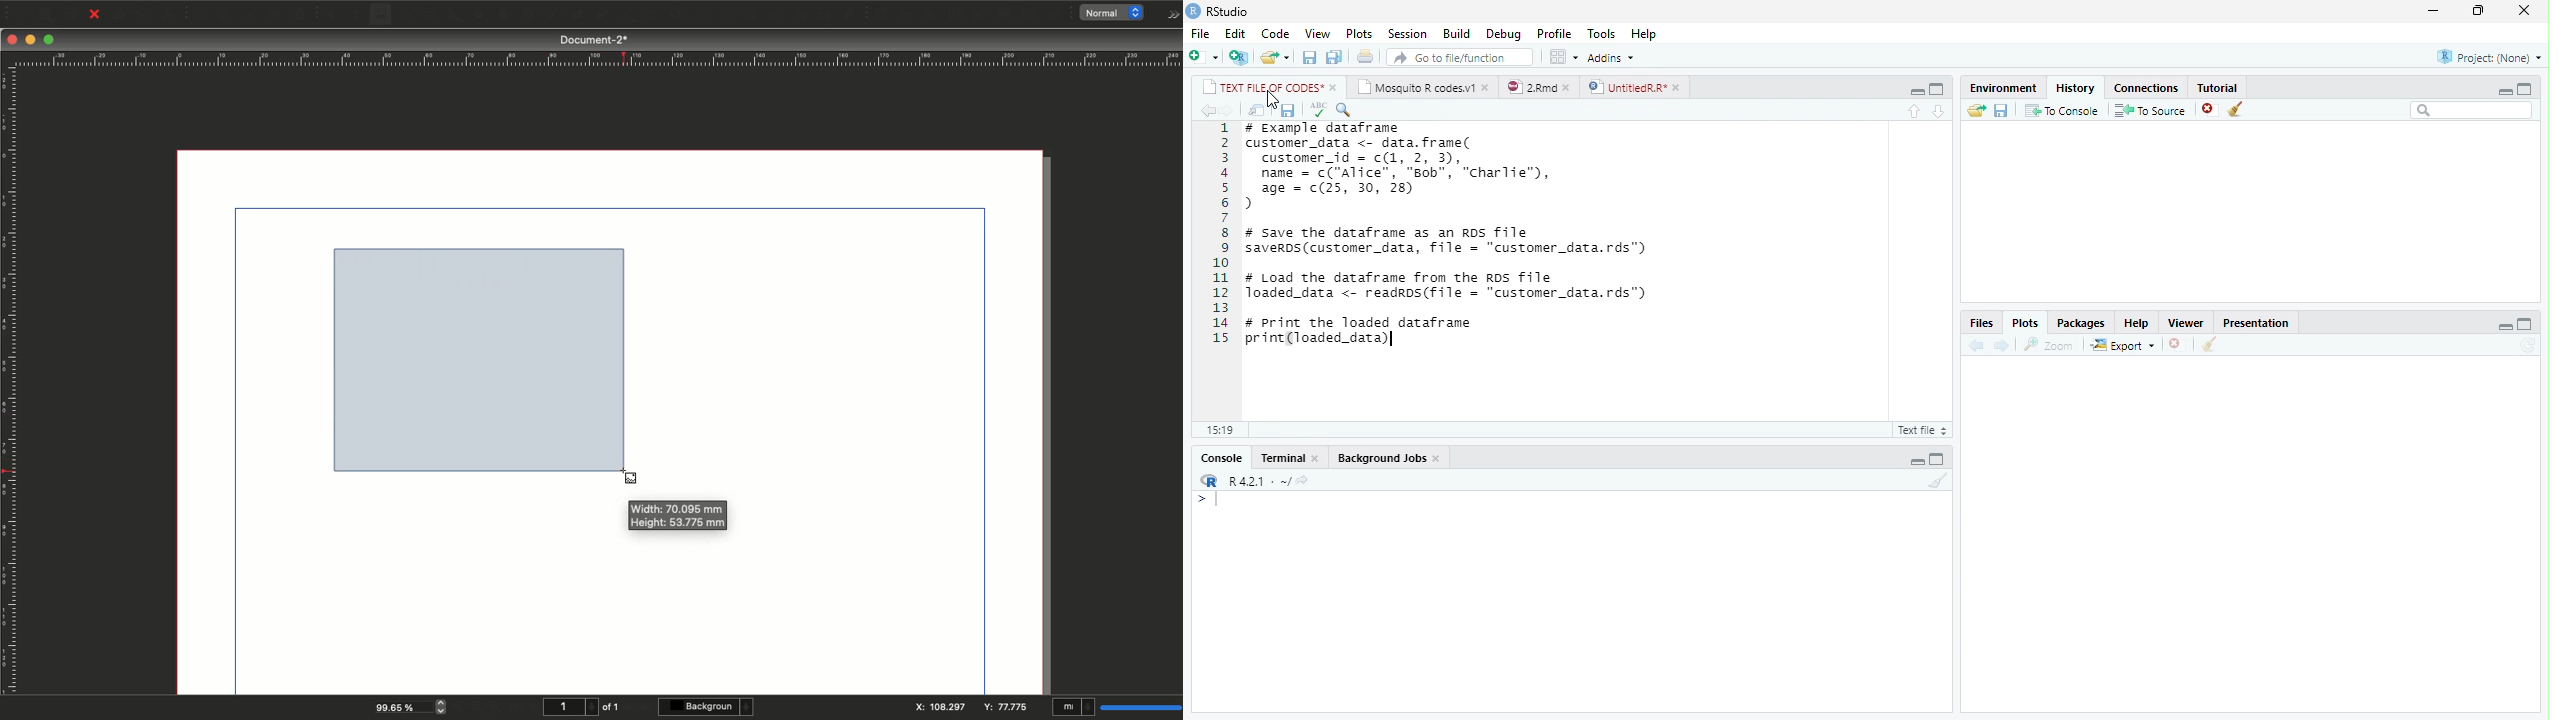  What do you see at coordinates (226, 16) in the screenshot?
I see `Redo` at bounding box center [226, 16].